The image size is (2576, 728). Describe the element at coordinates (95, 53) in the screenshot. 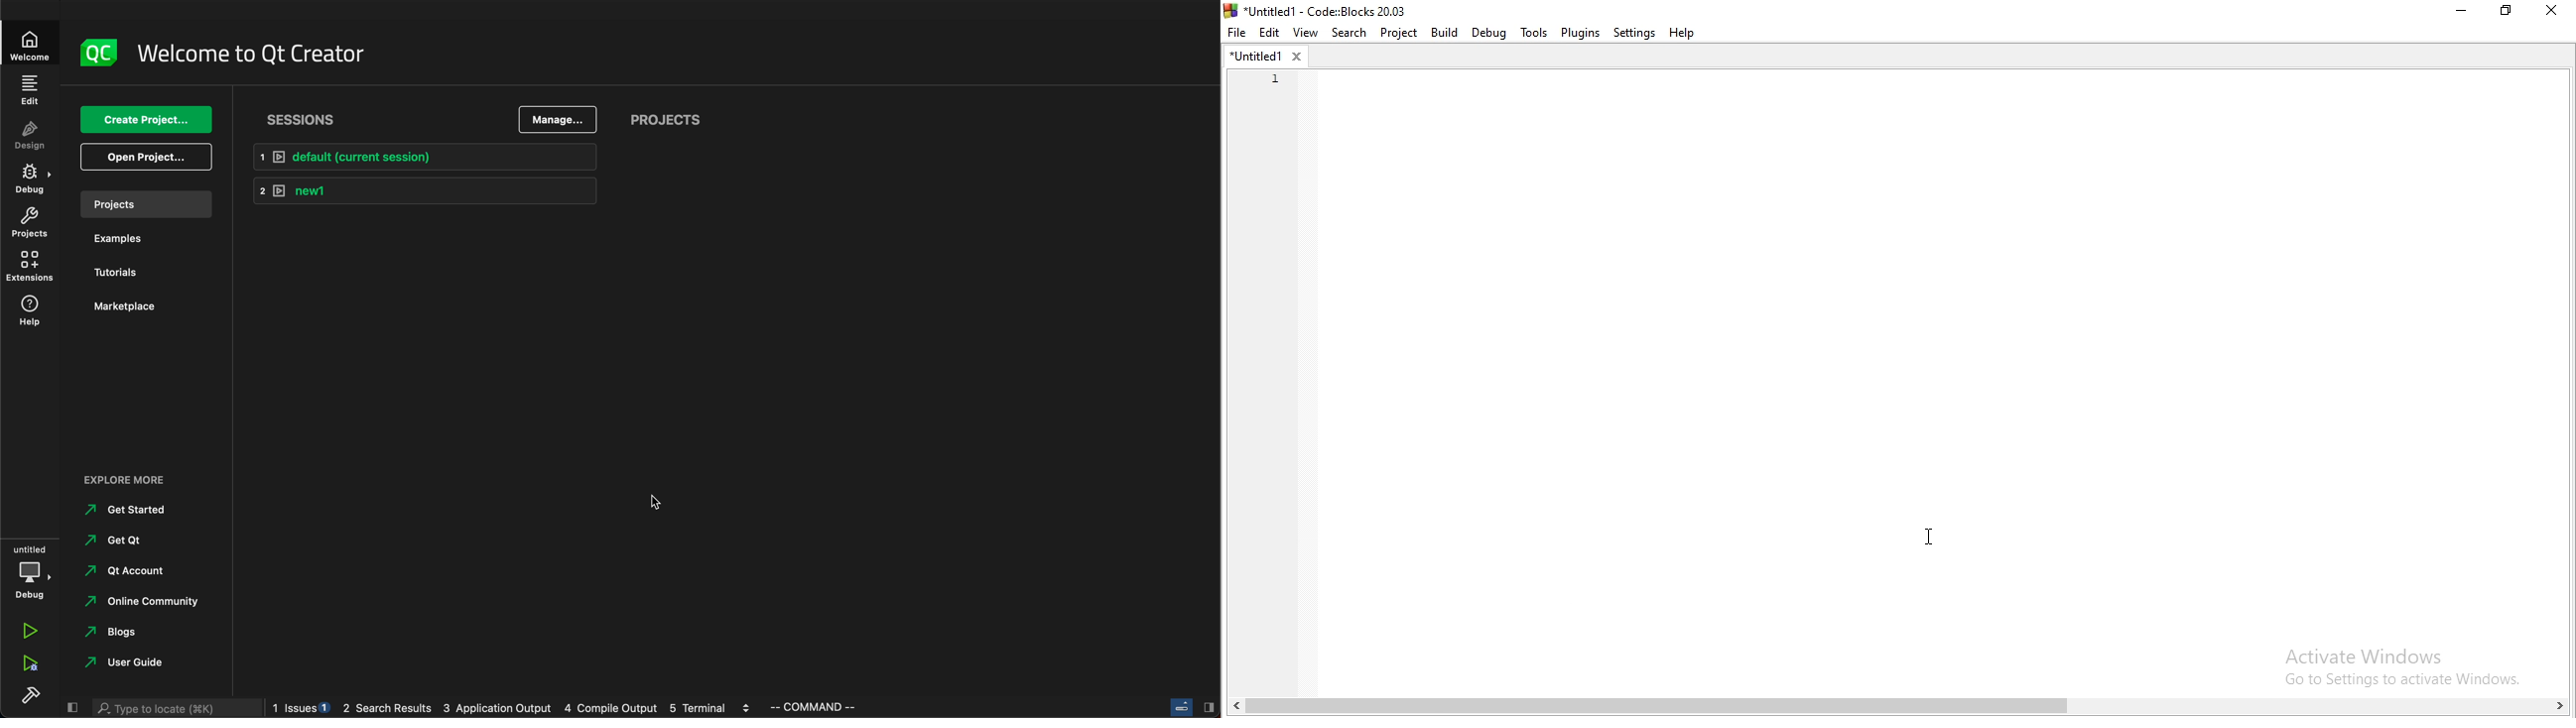

I see `logo` at that location.